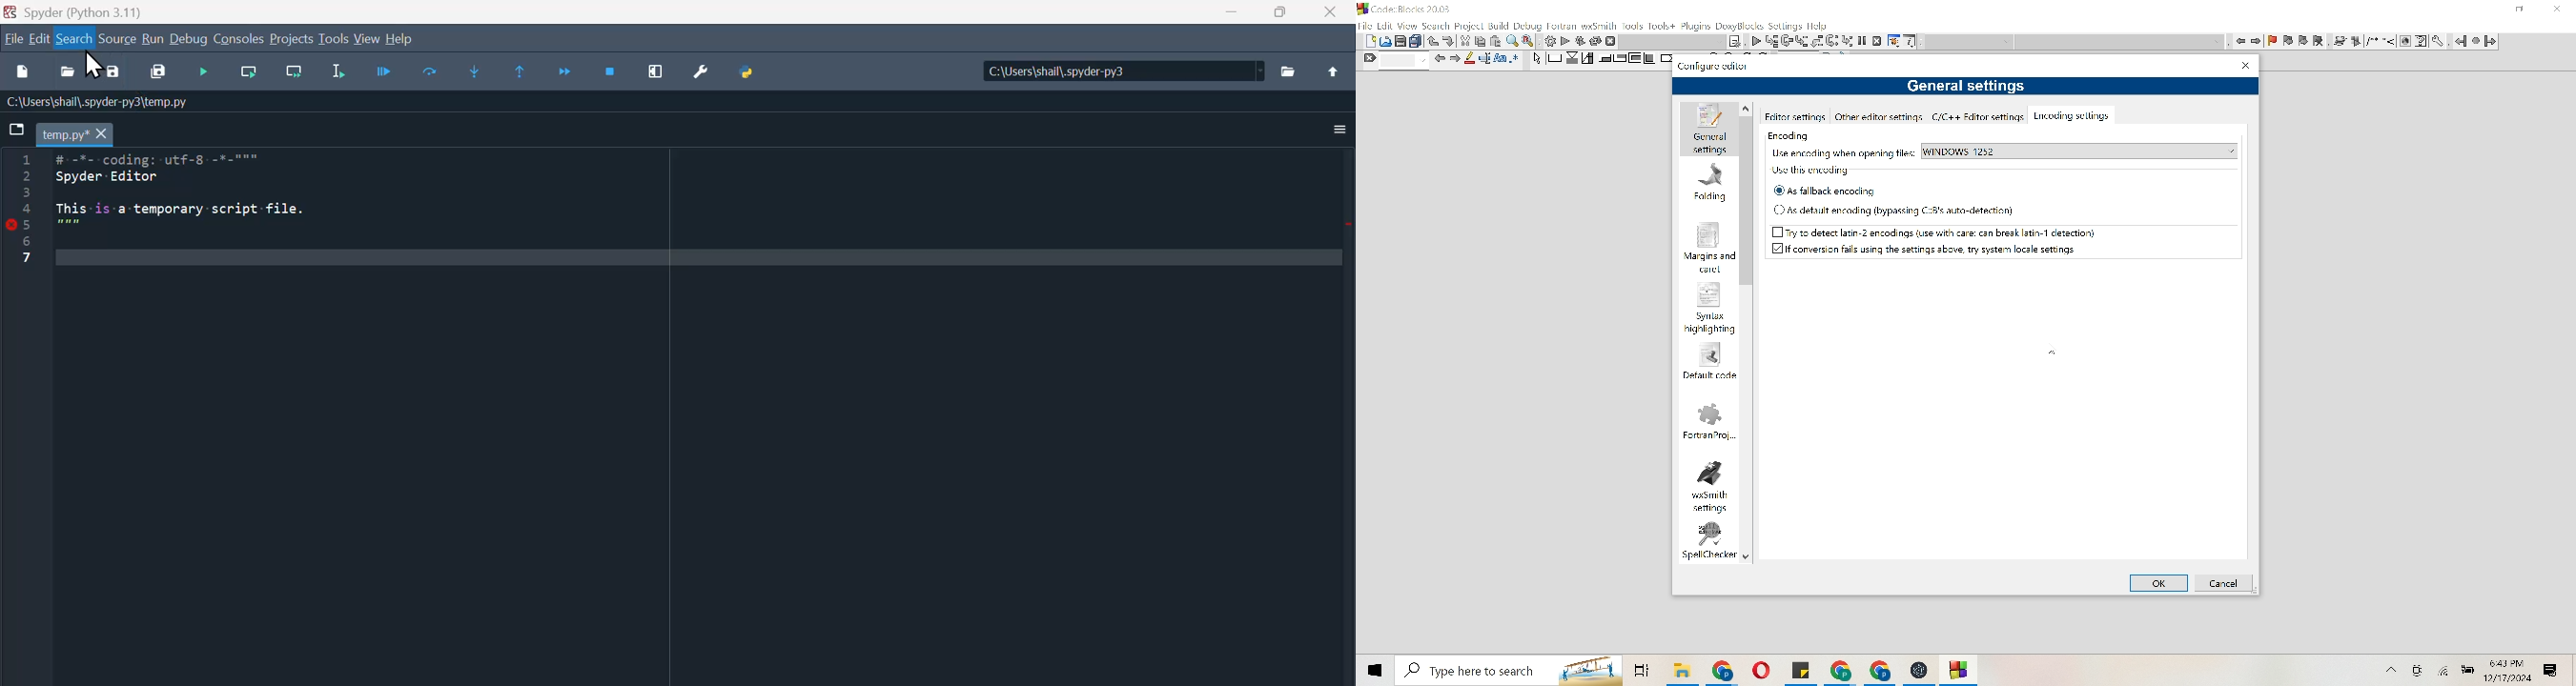 Image resolution: width=2576 pixels, height=700 pixels. I want to click on Picture, so click(1385, 40).